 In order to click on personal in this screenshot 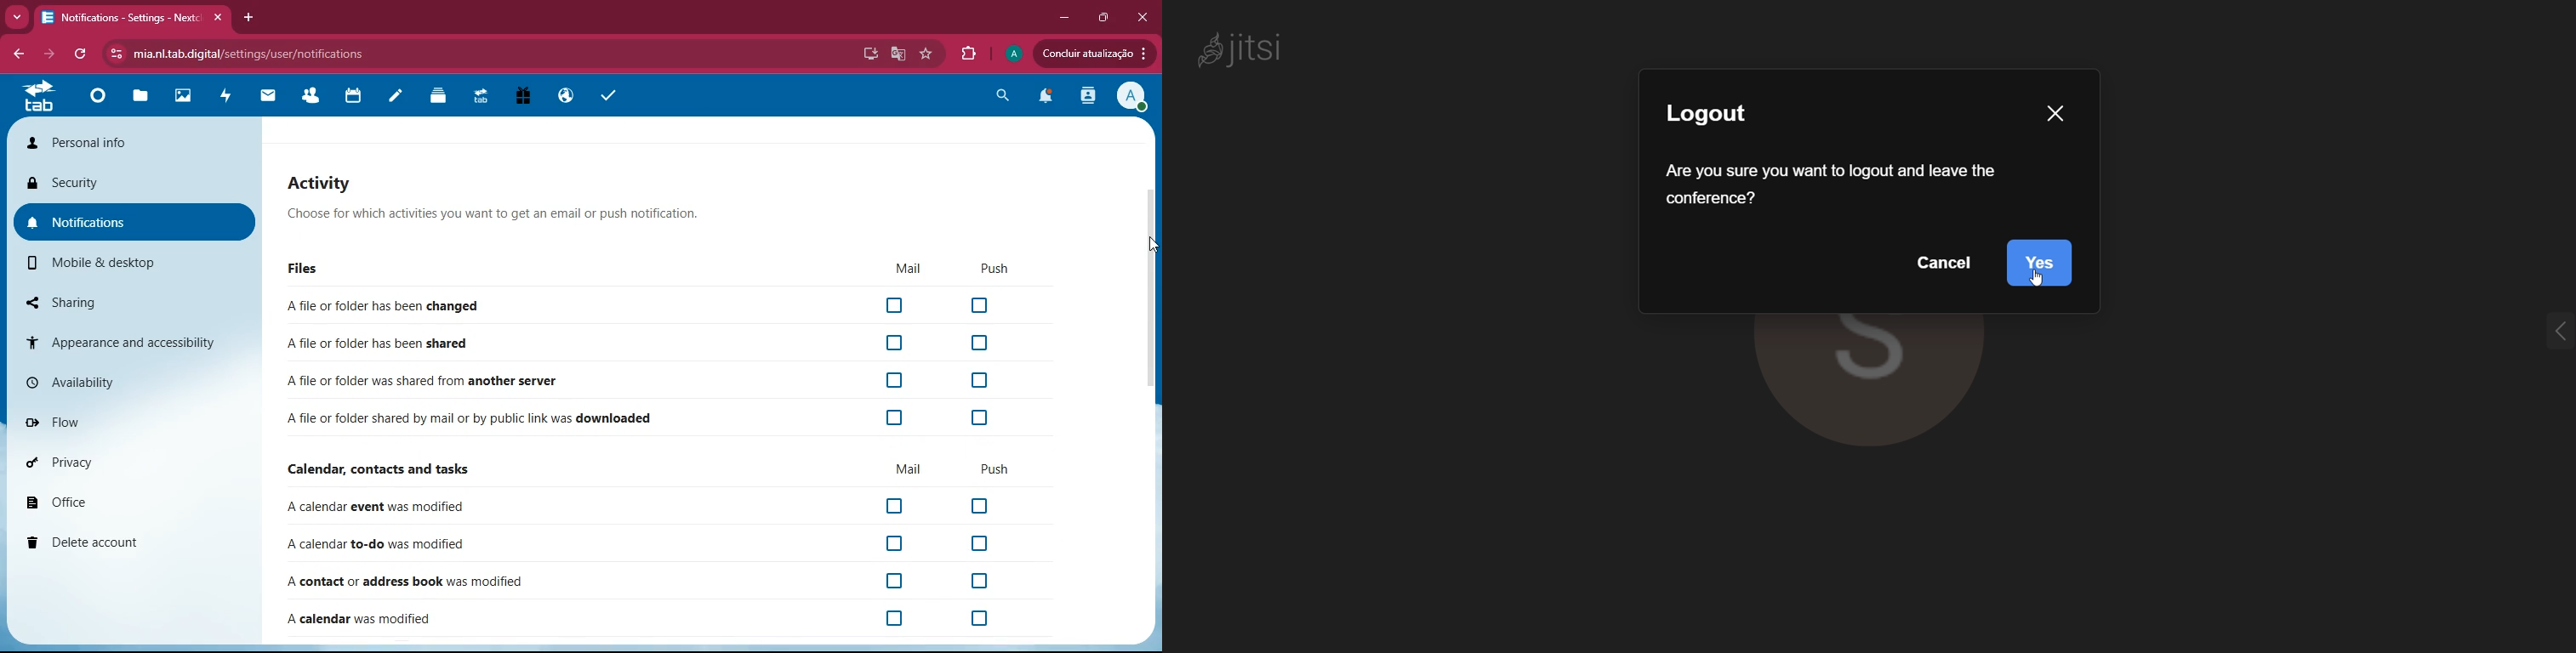, I will do `click(136, 142)`.